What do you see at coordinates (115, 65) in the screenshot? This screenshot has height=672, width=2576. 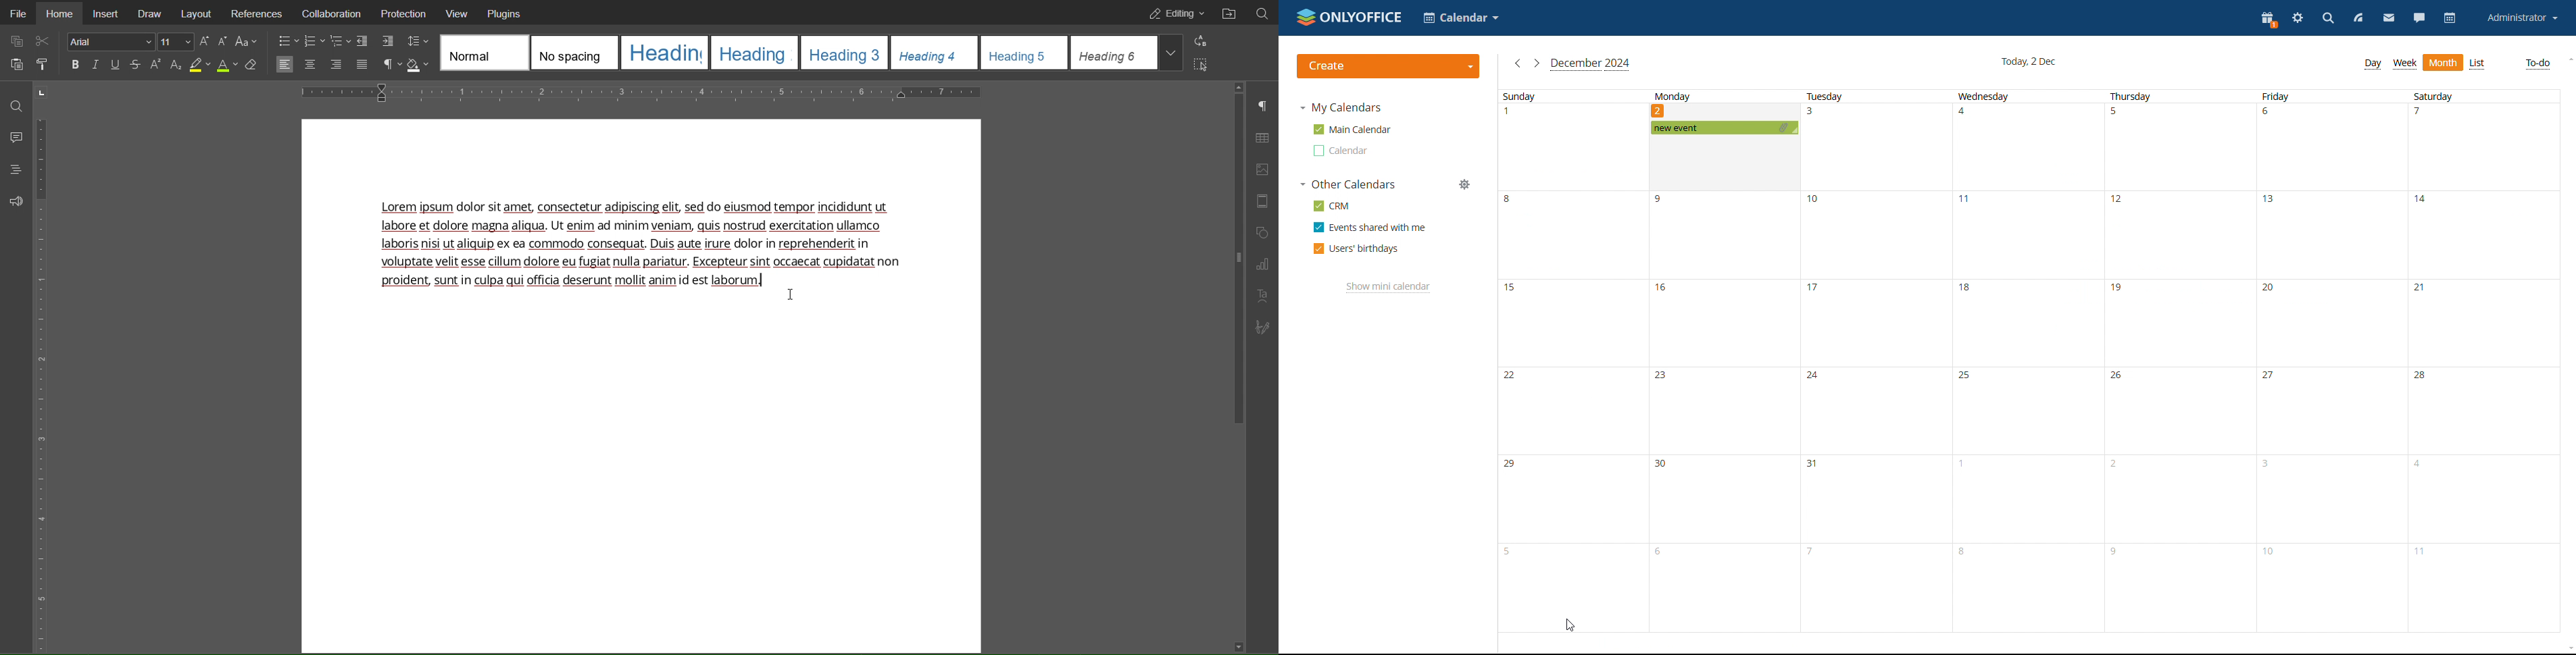 I see `Underline` at bounding box center [115, 65].